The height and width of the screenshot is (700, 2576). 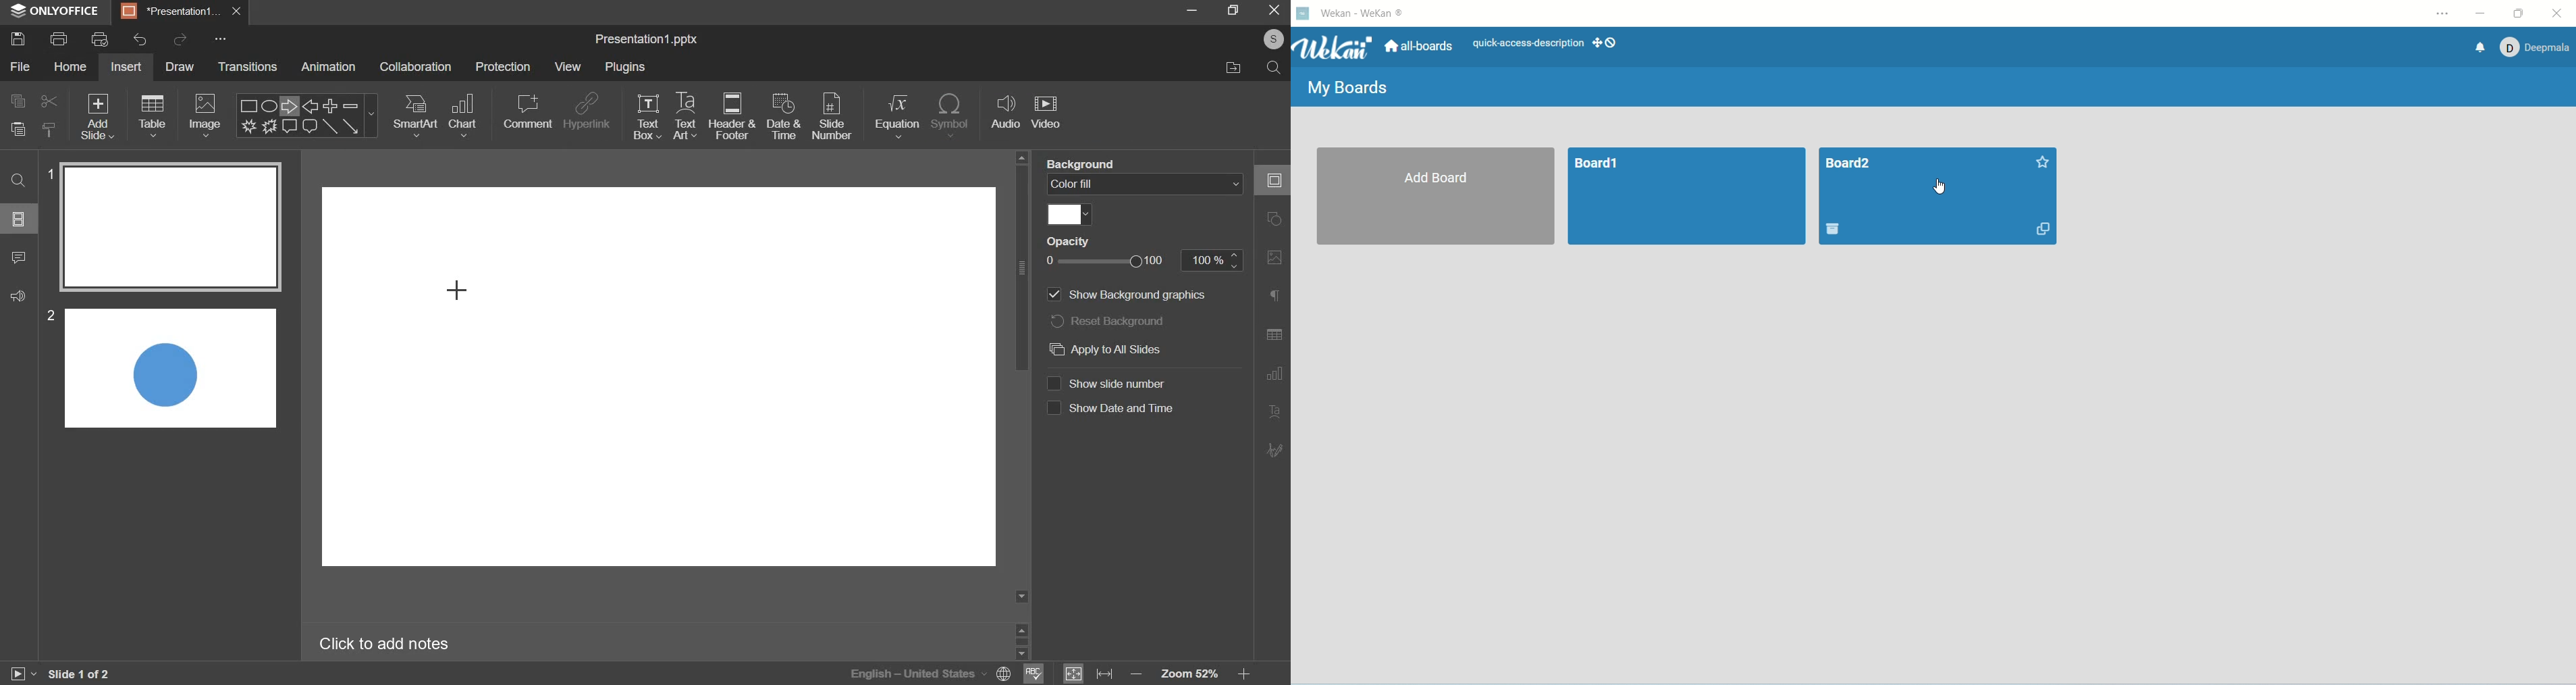 I want to click on redo, so click(x=182, y=39).